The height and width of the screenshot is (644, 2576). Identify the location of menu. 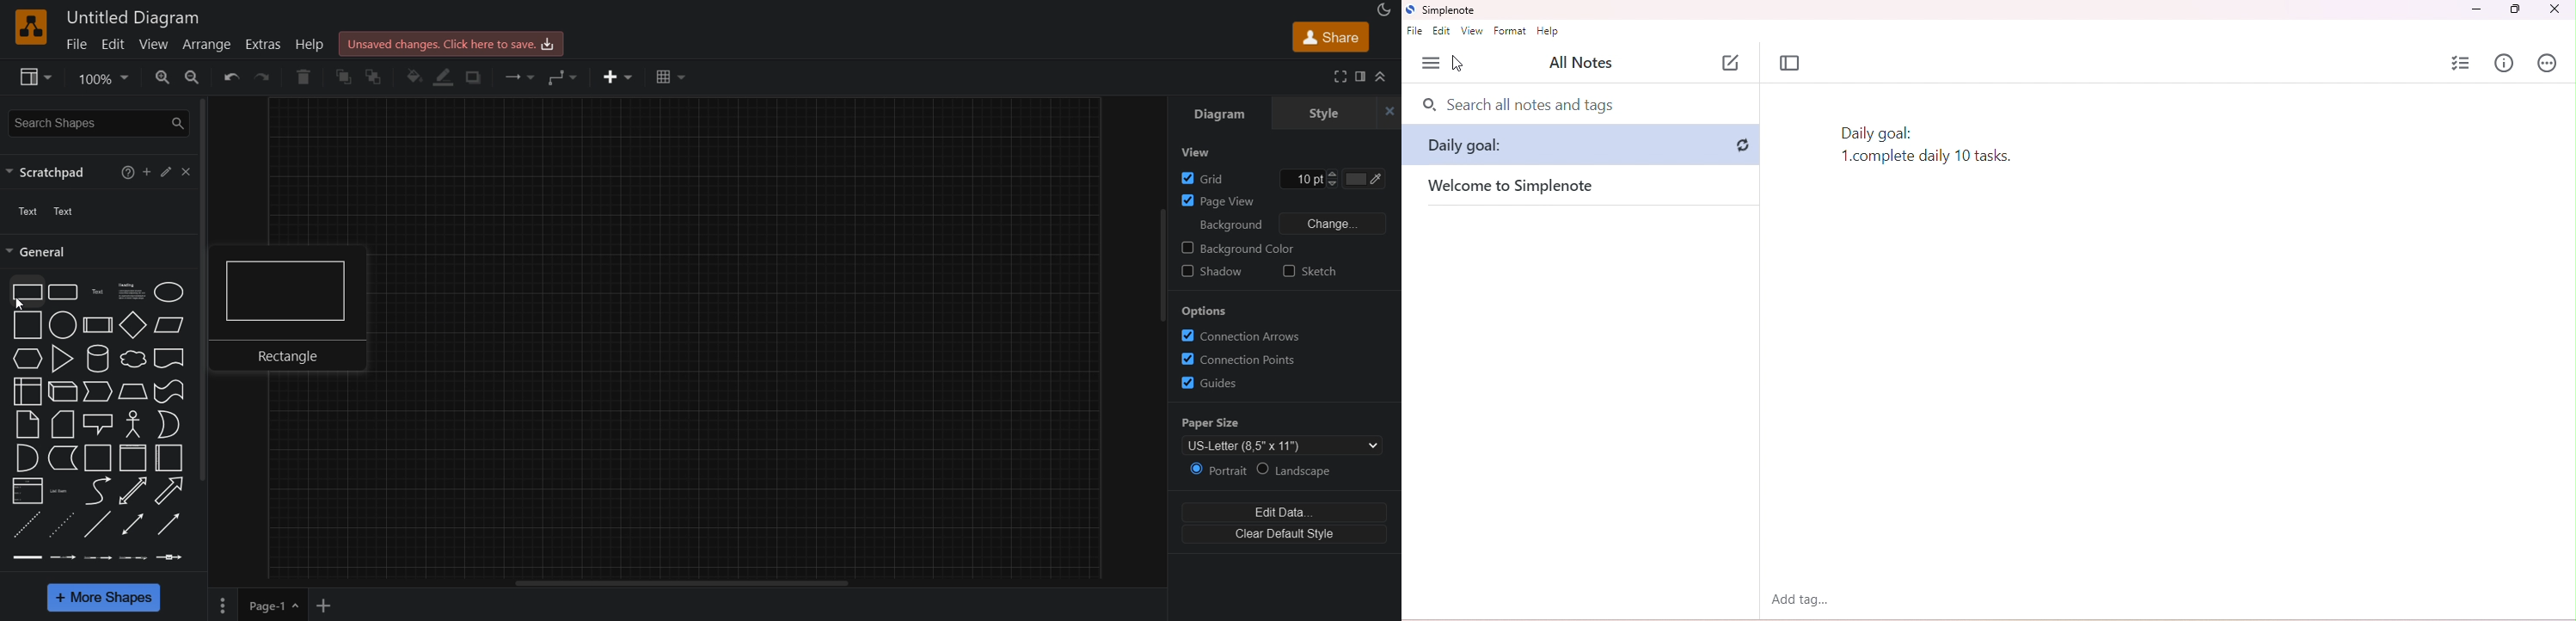
(1432, 63).